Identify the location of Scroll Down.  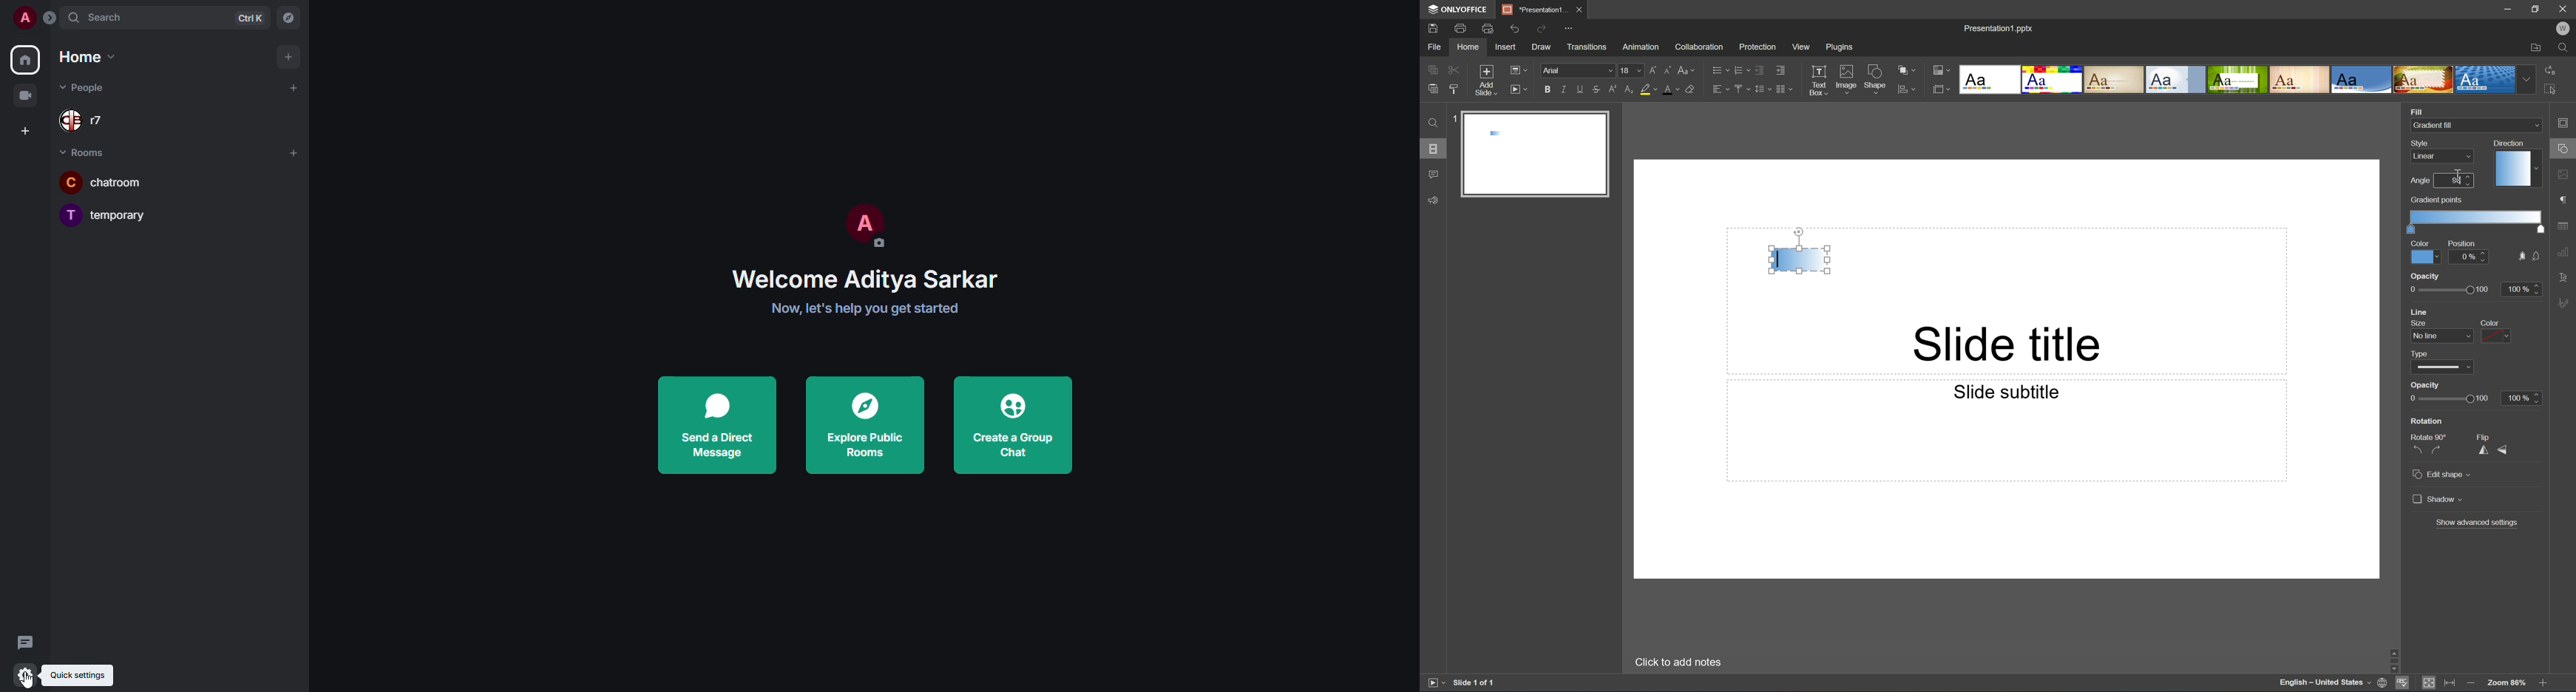
(2542, 669).